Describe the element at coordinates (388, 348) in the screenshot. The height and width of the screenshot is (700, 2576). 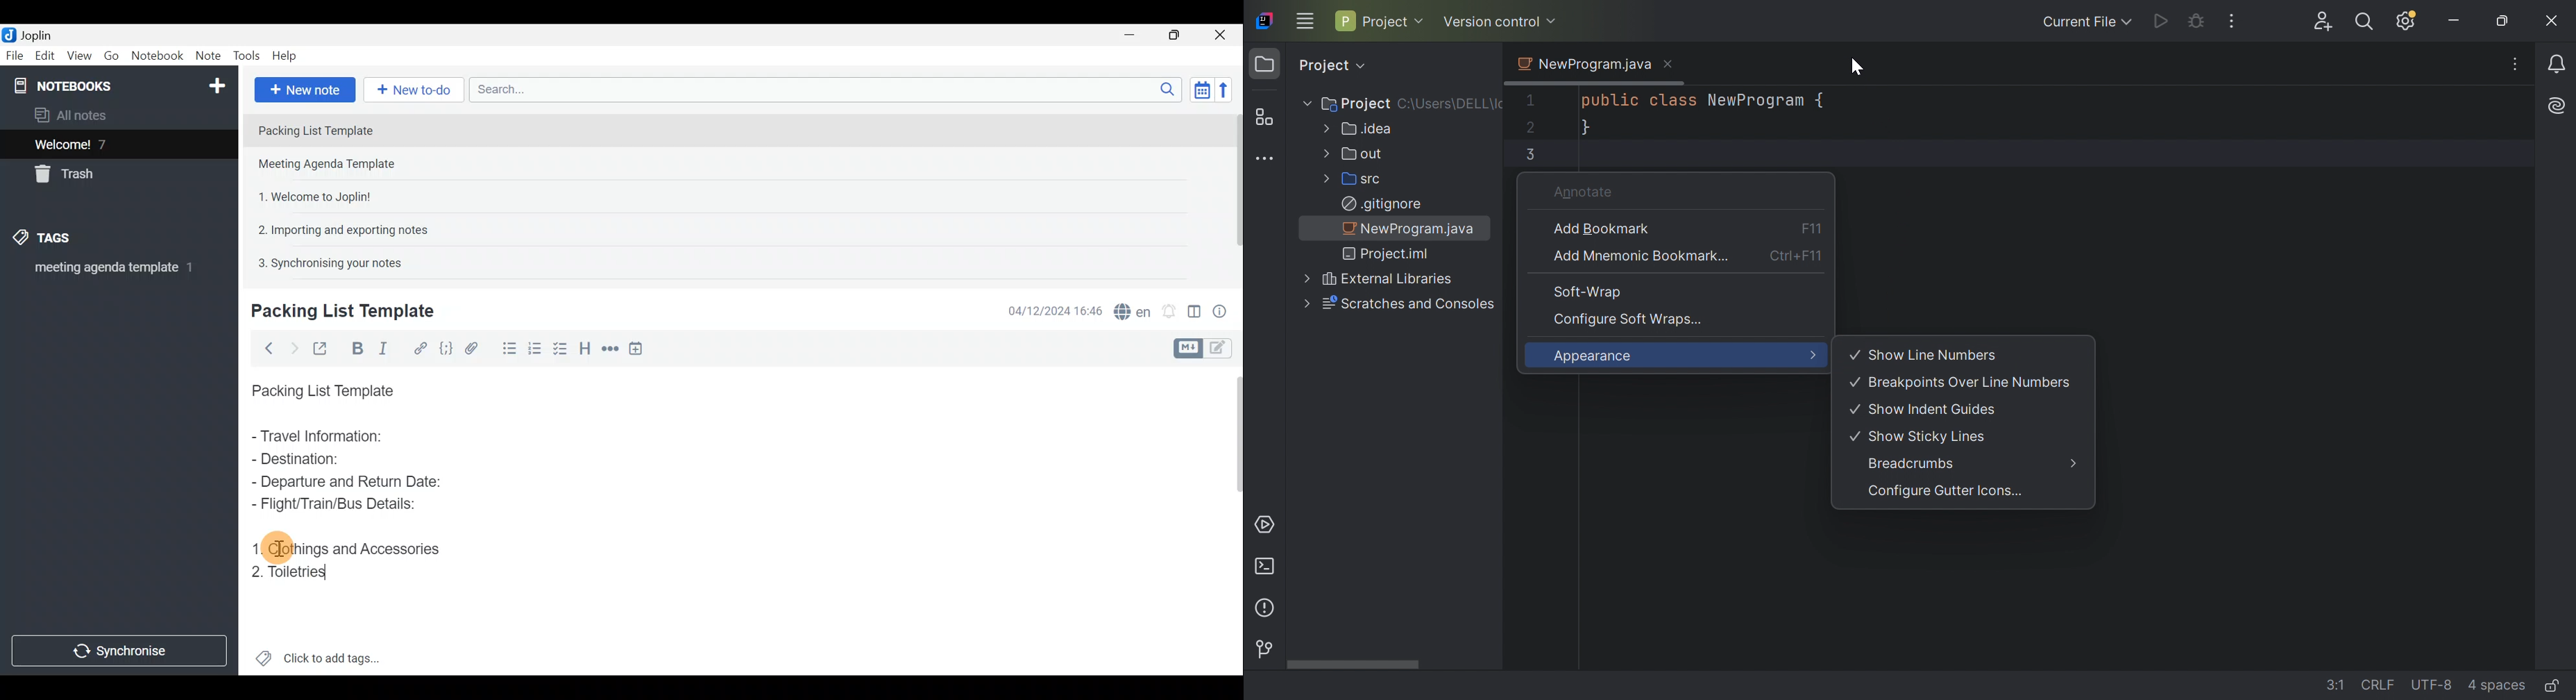
I see `Italic` at that location.